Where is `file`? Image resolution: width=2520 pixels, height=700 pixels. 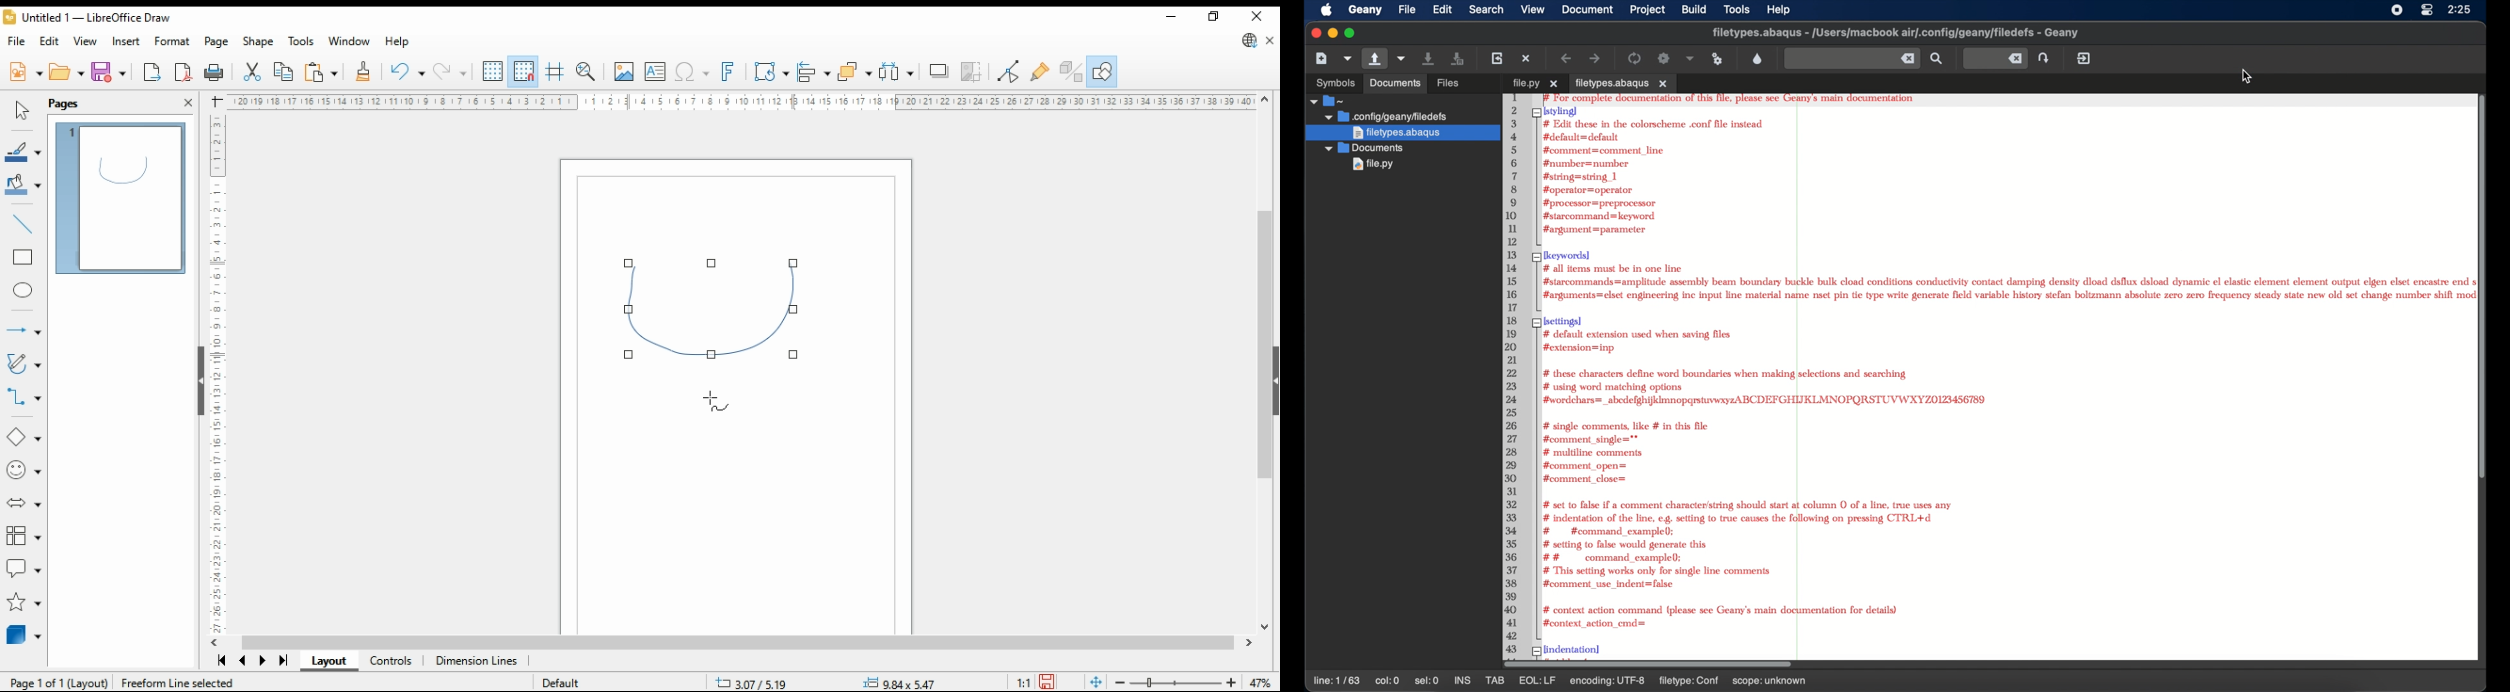 file is located at coordinates (1387, 116).